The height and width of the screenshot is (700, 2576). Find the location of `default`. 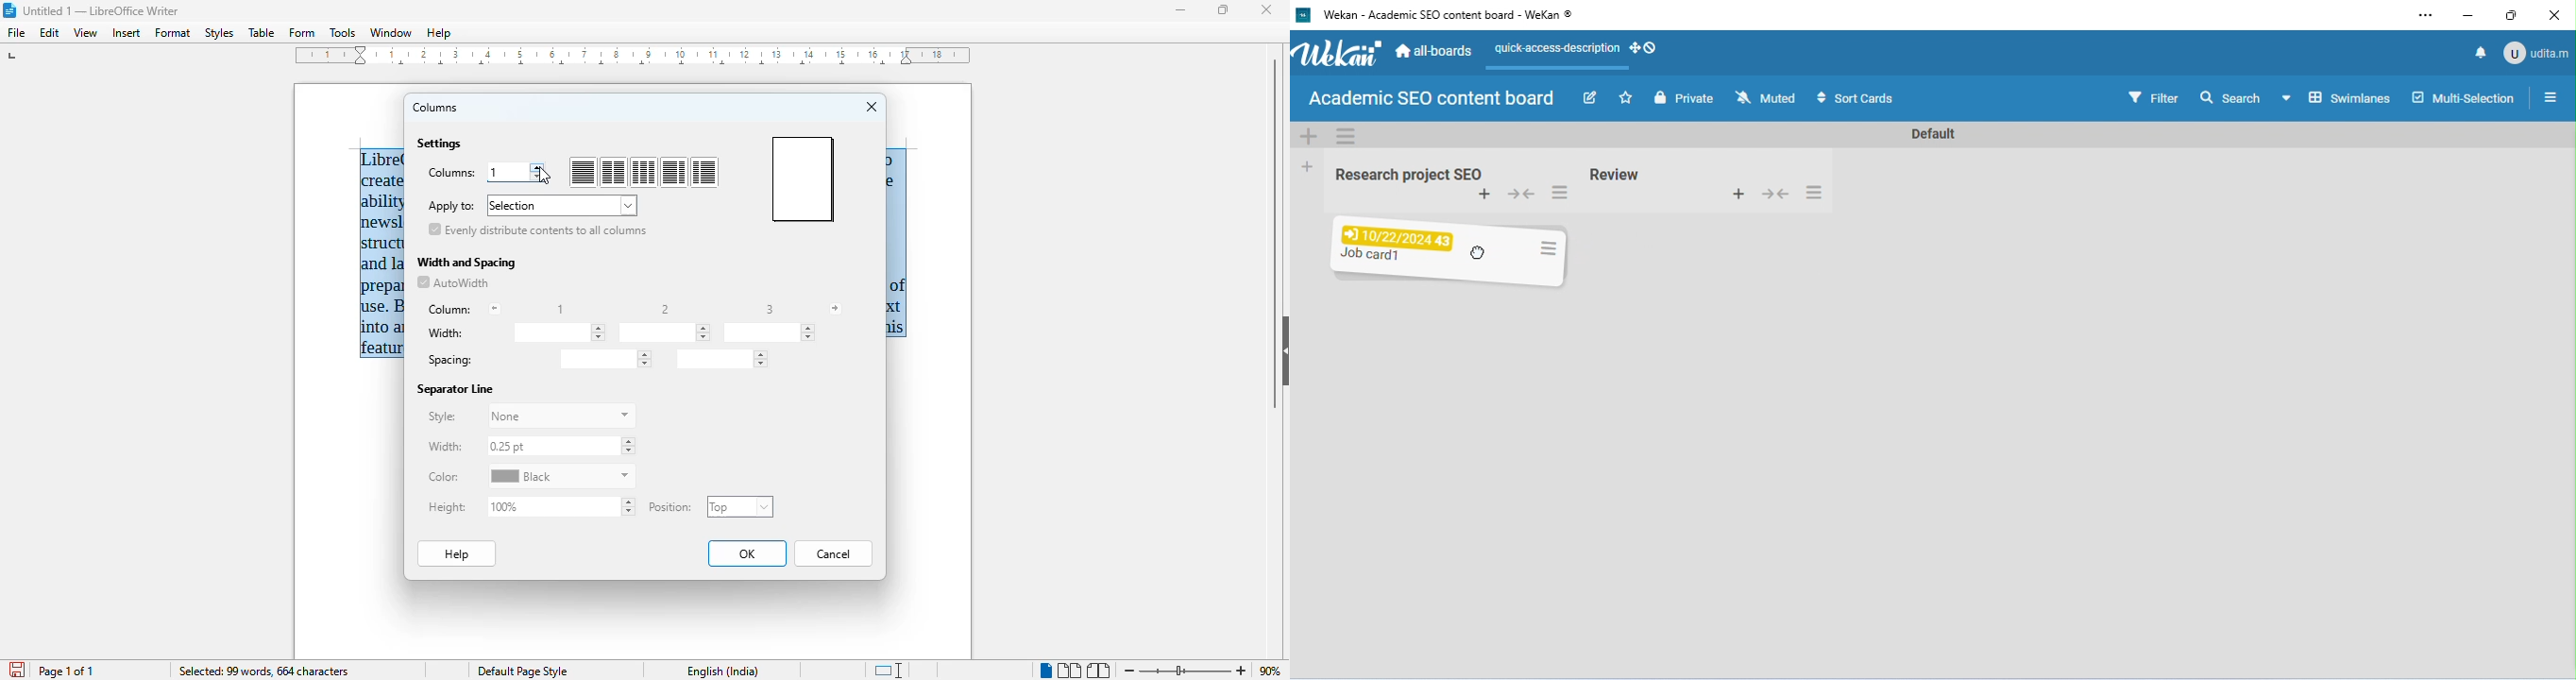

default is located at coordinates (1930, 135).